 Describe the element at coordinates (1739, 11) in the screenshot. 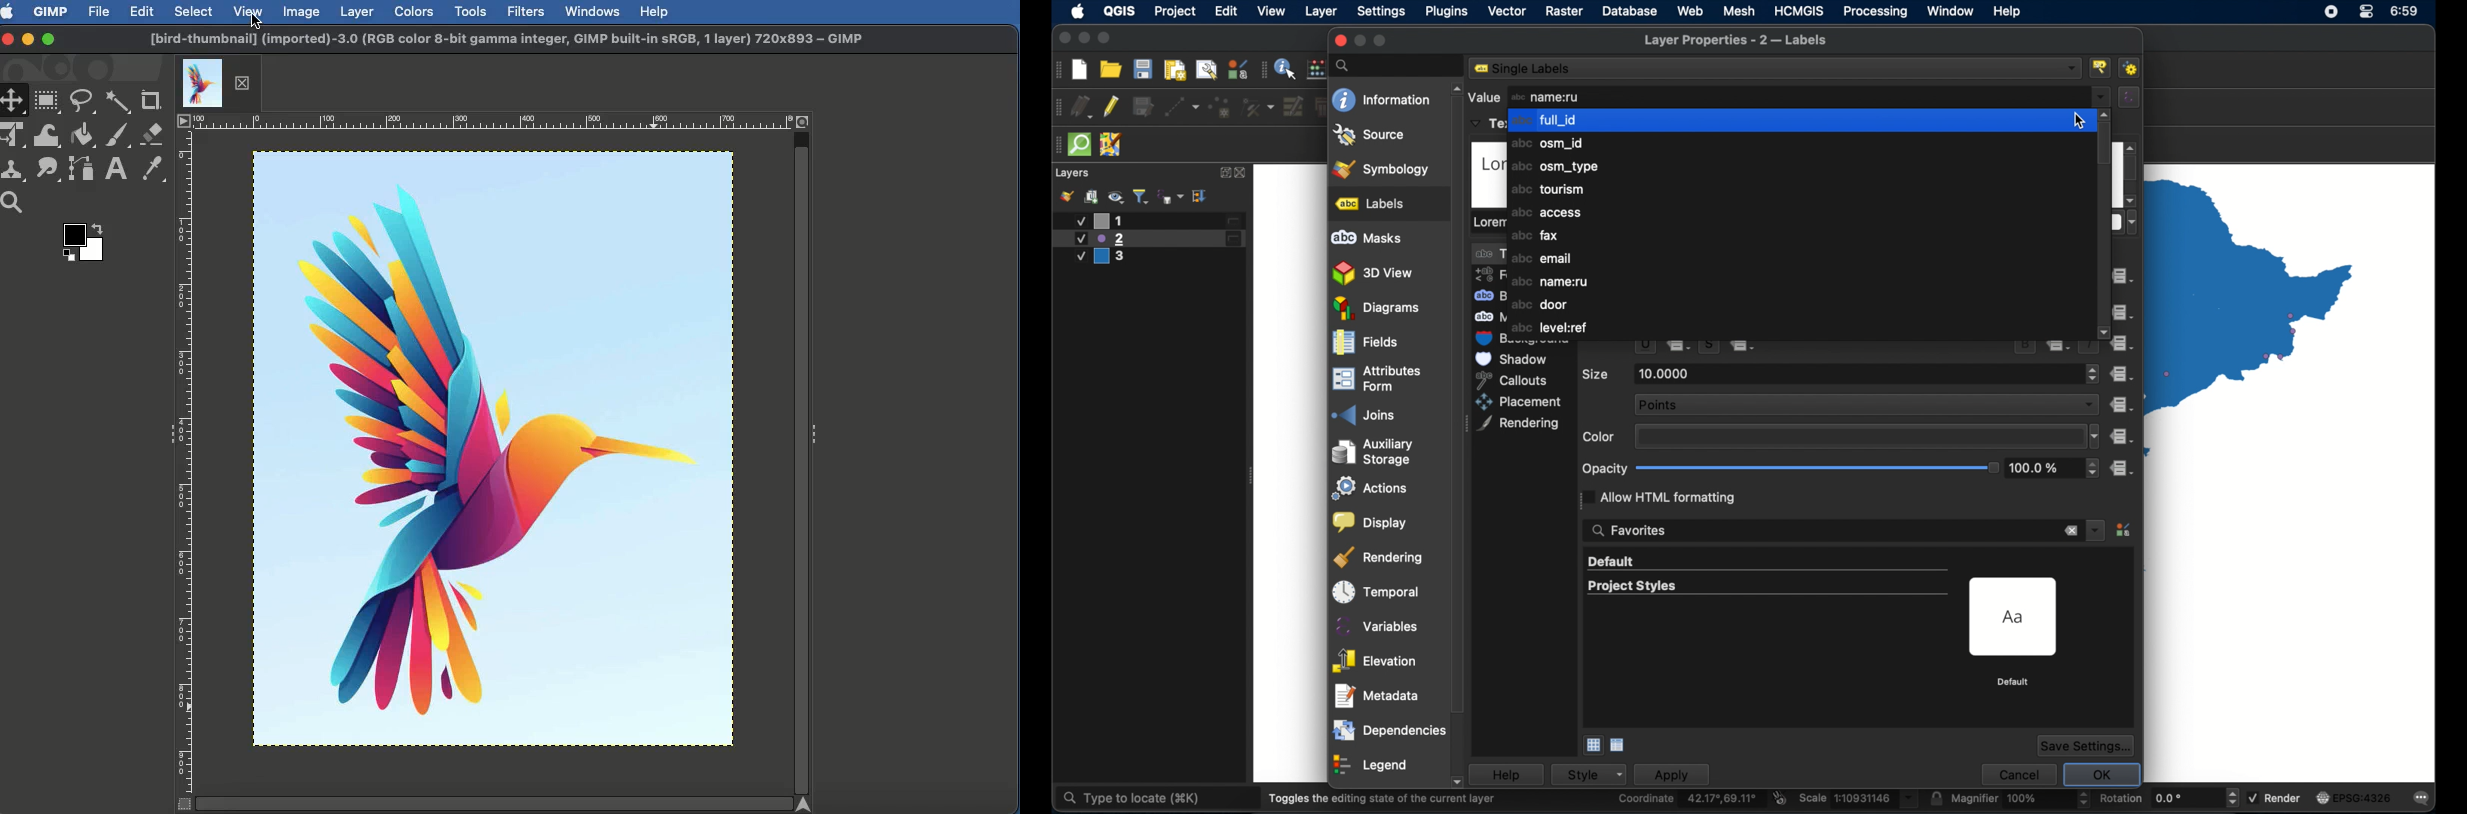

I see `mesh` at that location.